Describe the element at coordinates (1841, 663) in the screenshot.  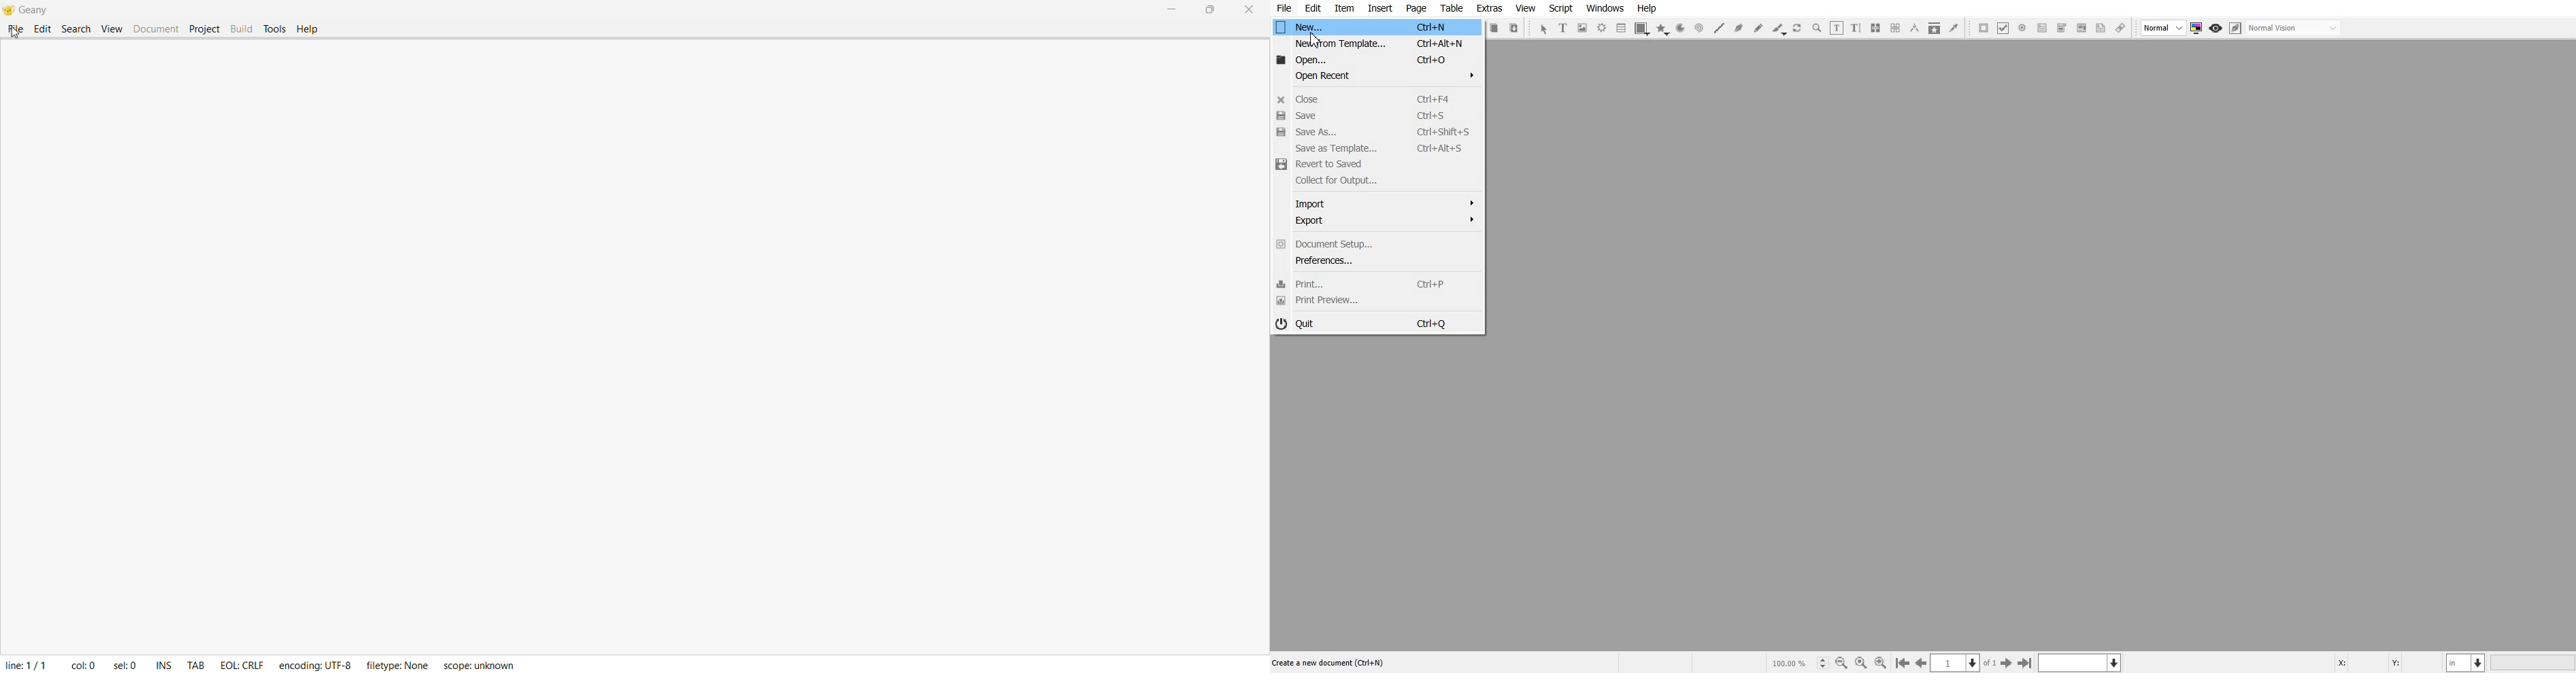
I see `Zoom Out` at that location.